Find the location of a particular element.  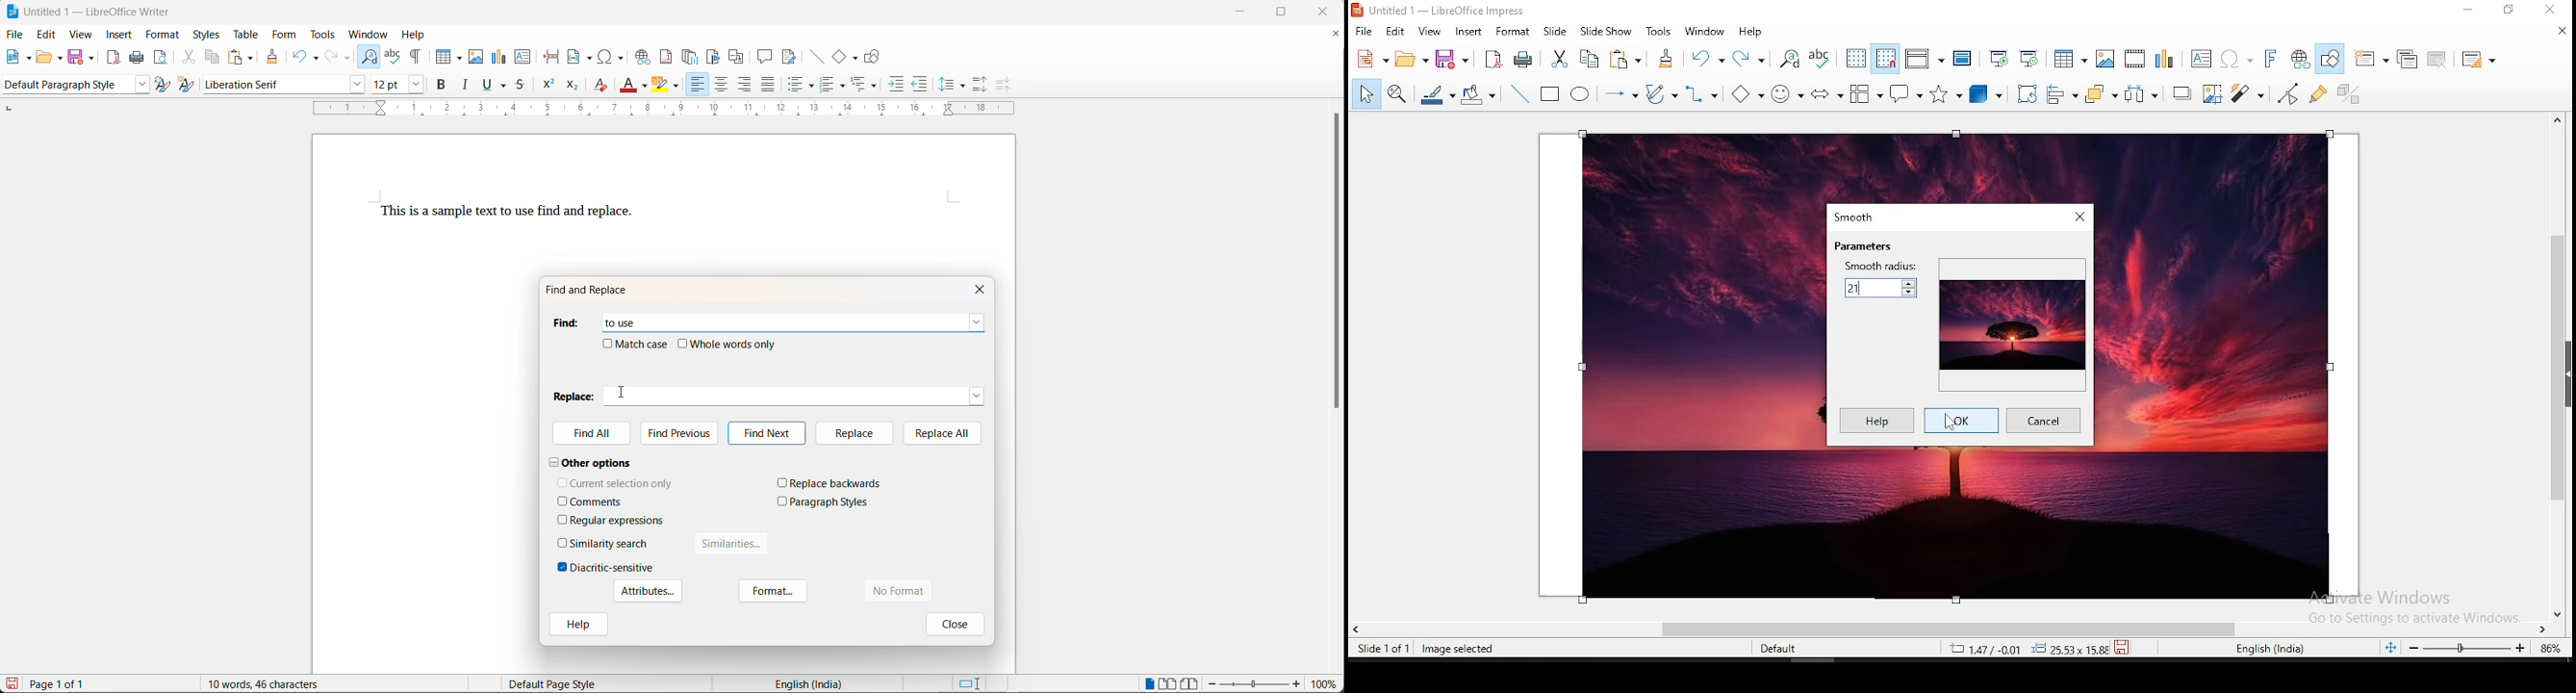

Untitled 1 - LibreOffice Writer is located at coordinates (89, 10).